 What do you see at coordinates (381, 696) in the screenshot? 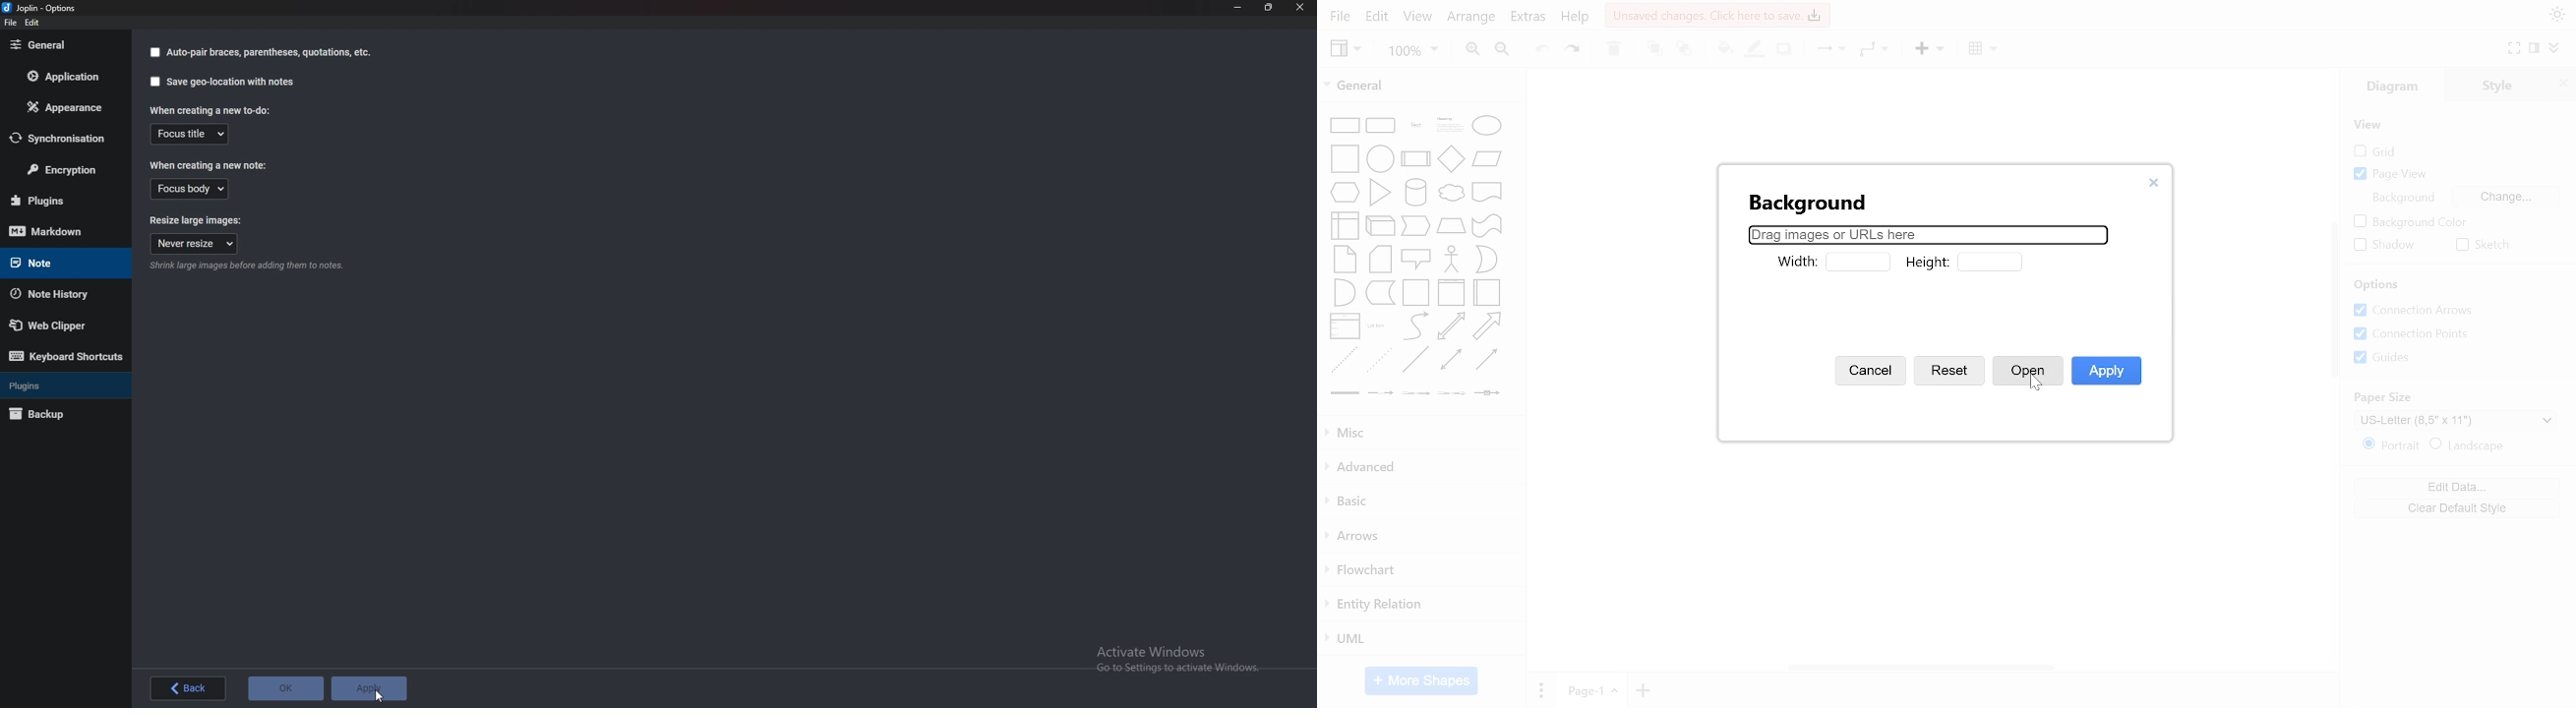
I see `cursor` at bounding box center [381, 696].